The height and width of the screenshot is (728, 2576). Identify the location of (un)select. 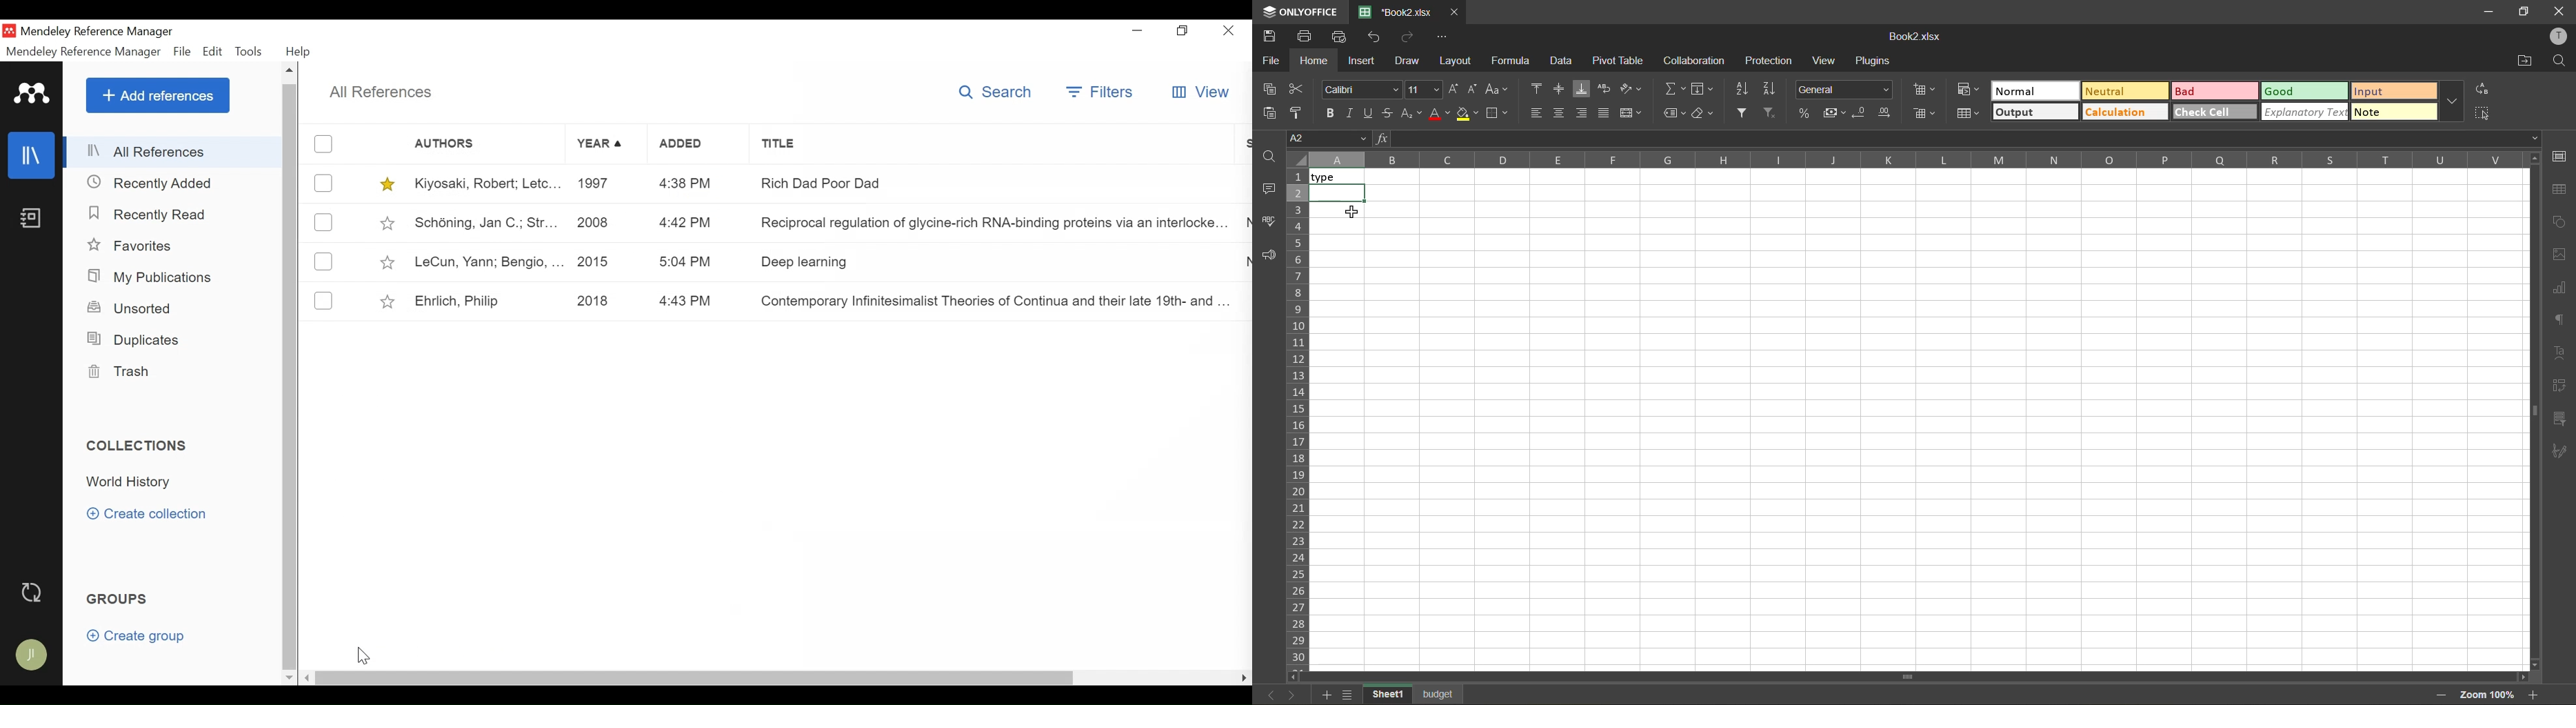
(328, 262).